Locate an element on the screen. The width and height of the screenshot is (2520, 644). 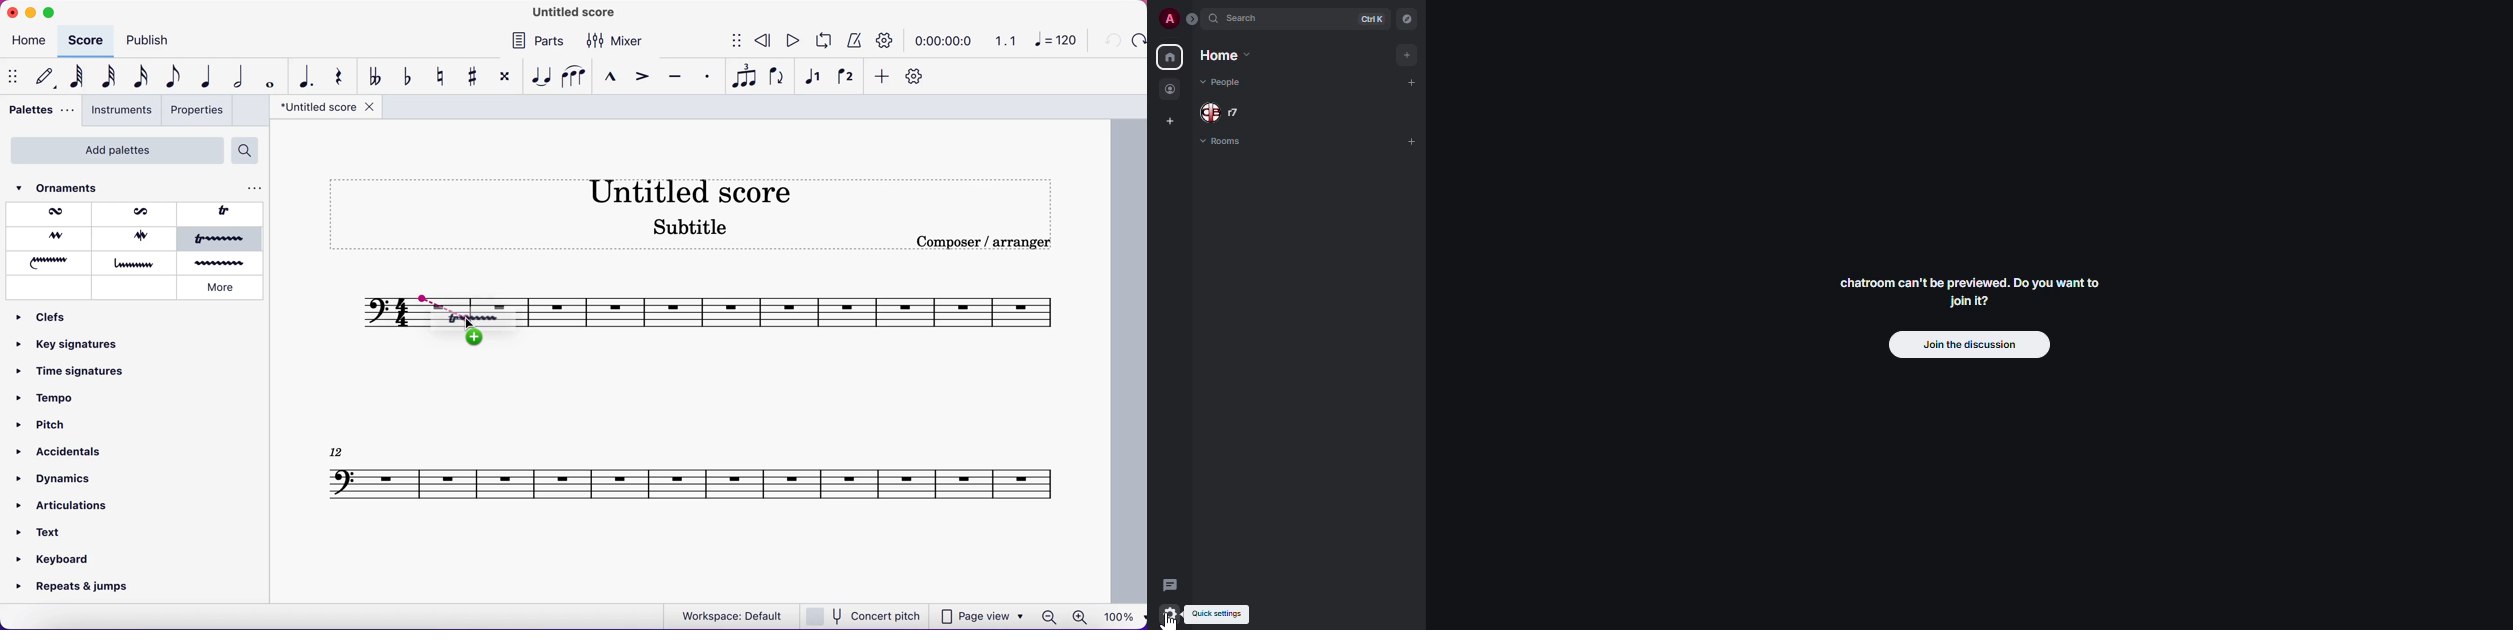
rest is located at coordinates (338, 76).